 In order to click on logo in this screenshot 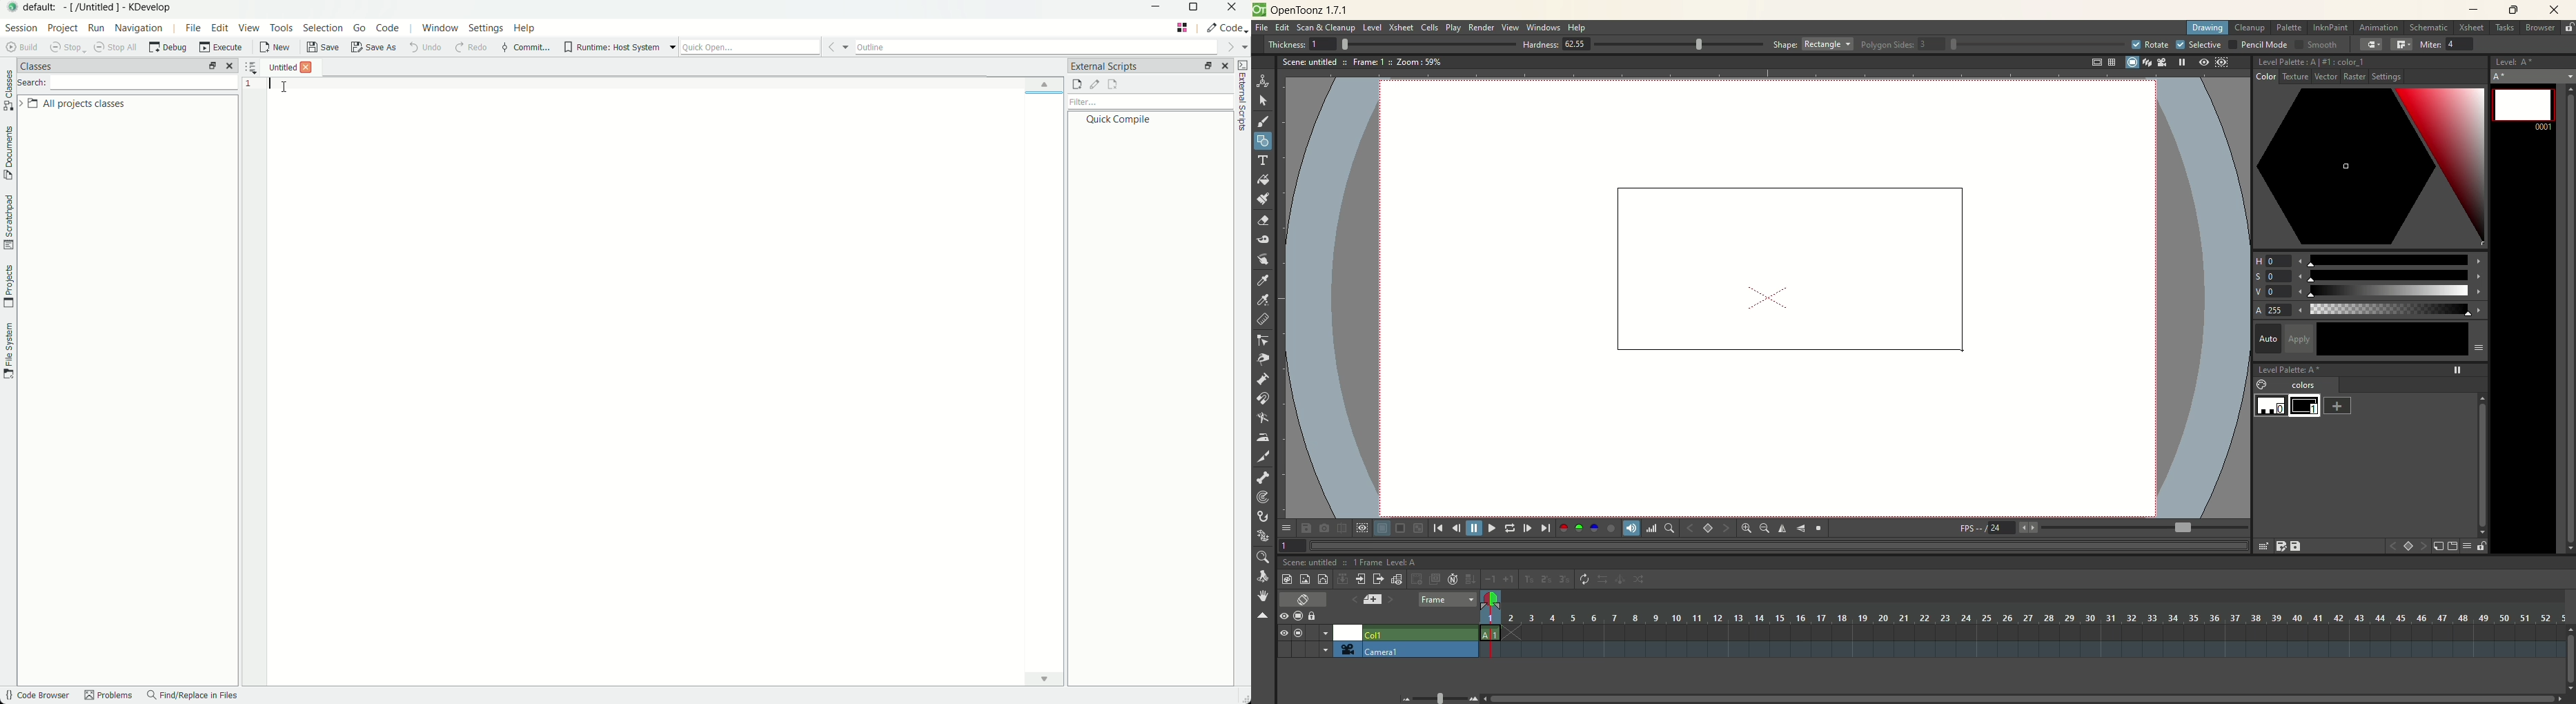, I will do `click(1259, 10)`.